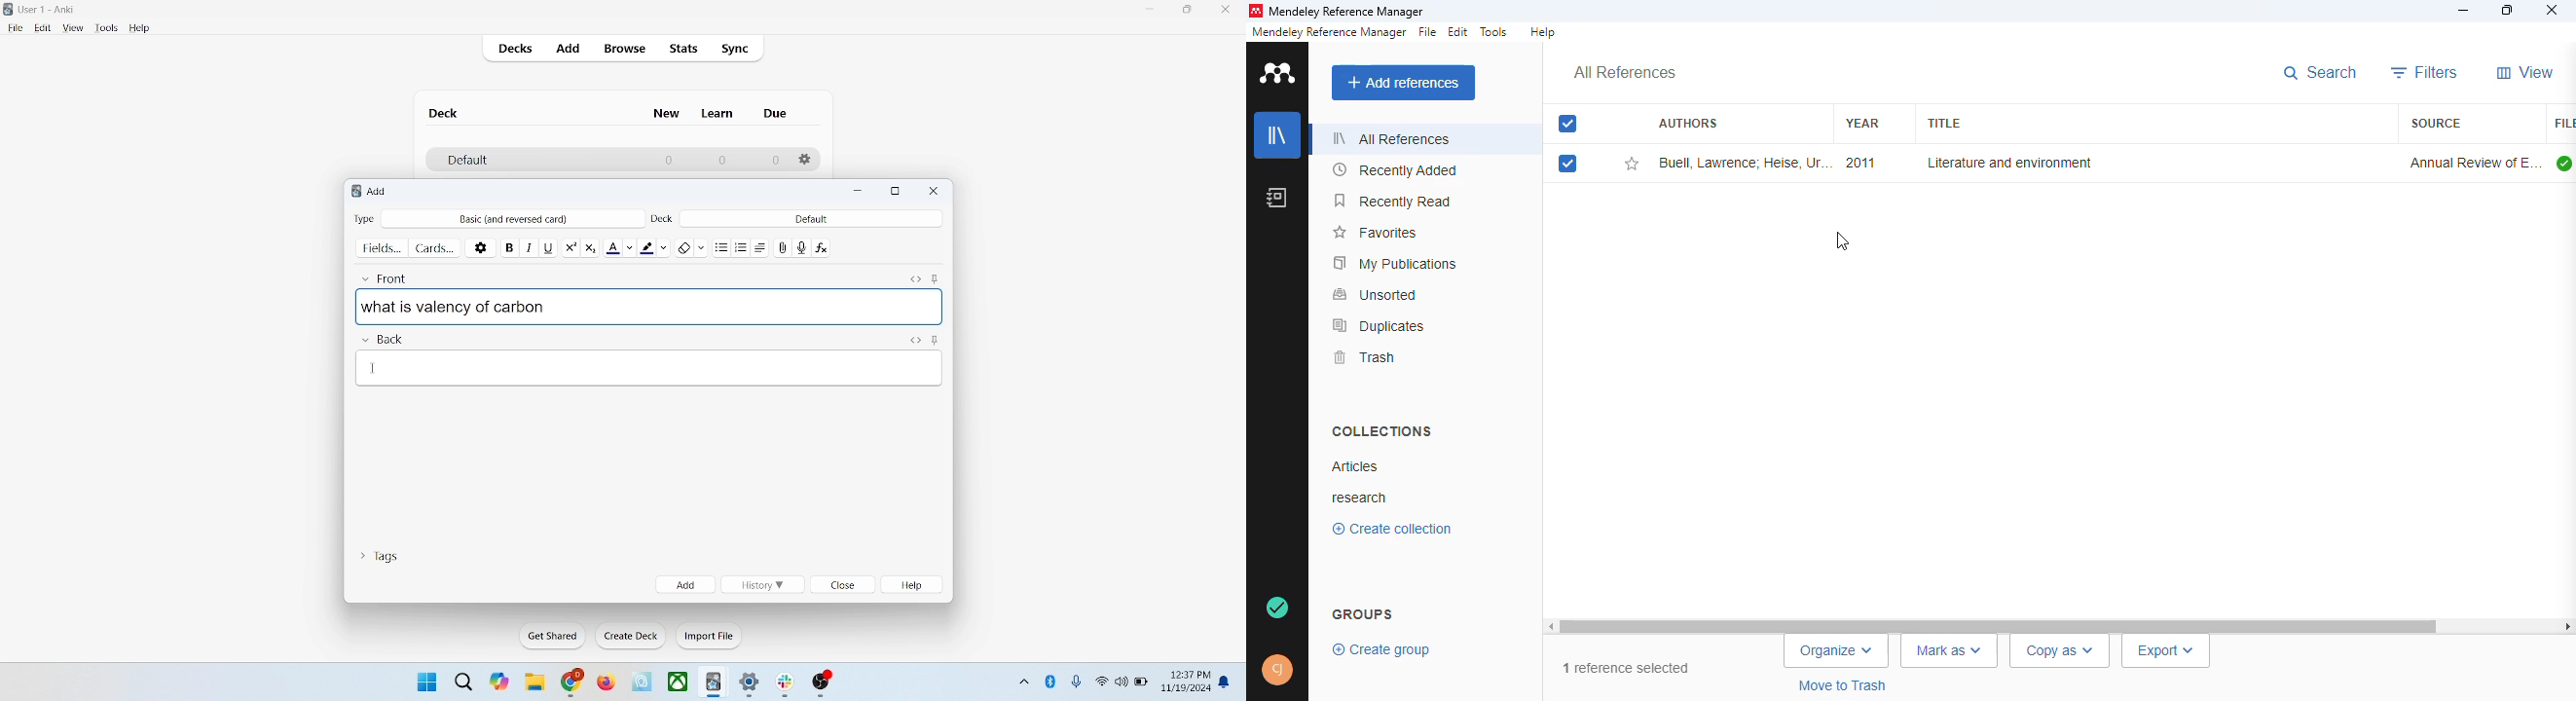 The height and width of the screenshot is (728, 2576). What do you see at coordinates (74, 28) in the screenshot?
I see `view` at bounding box center [74, 28].